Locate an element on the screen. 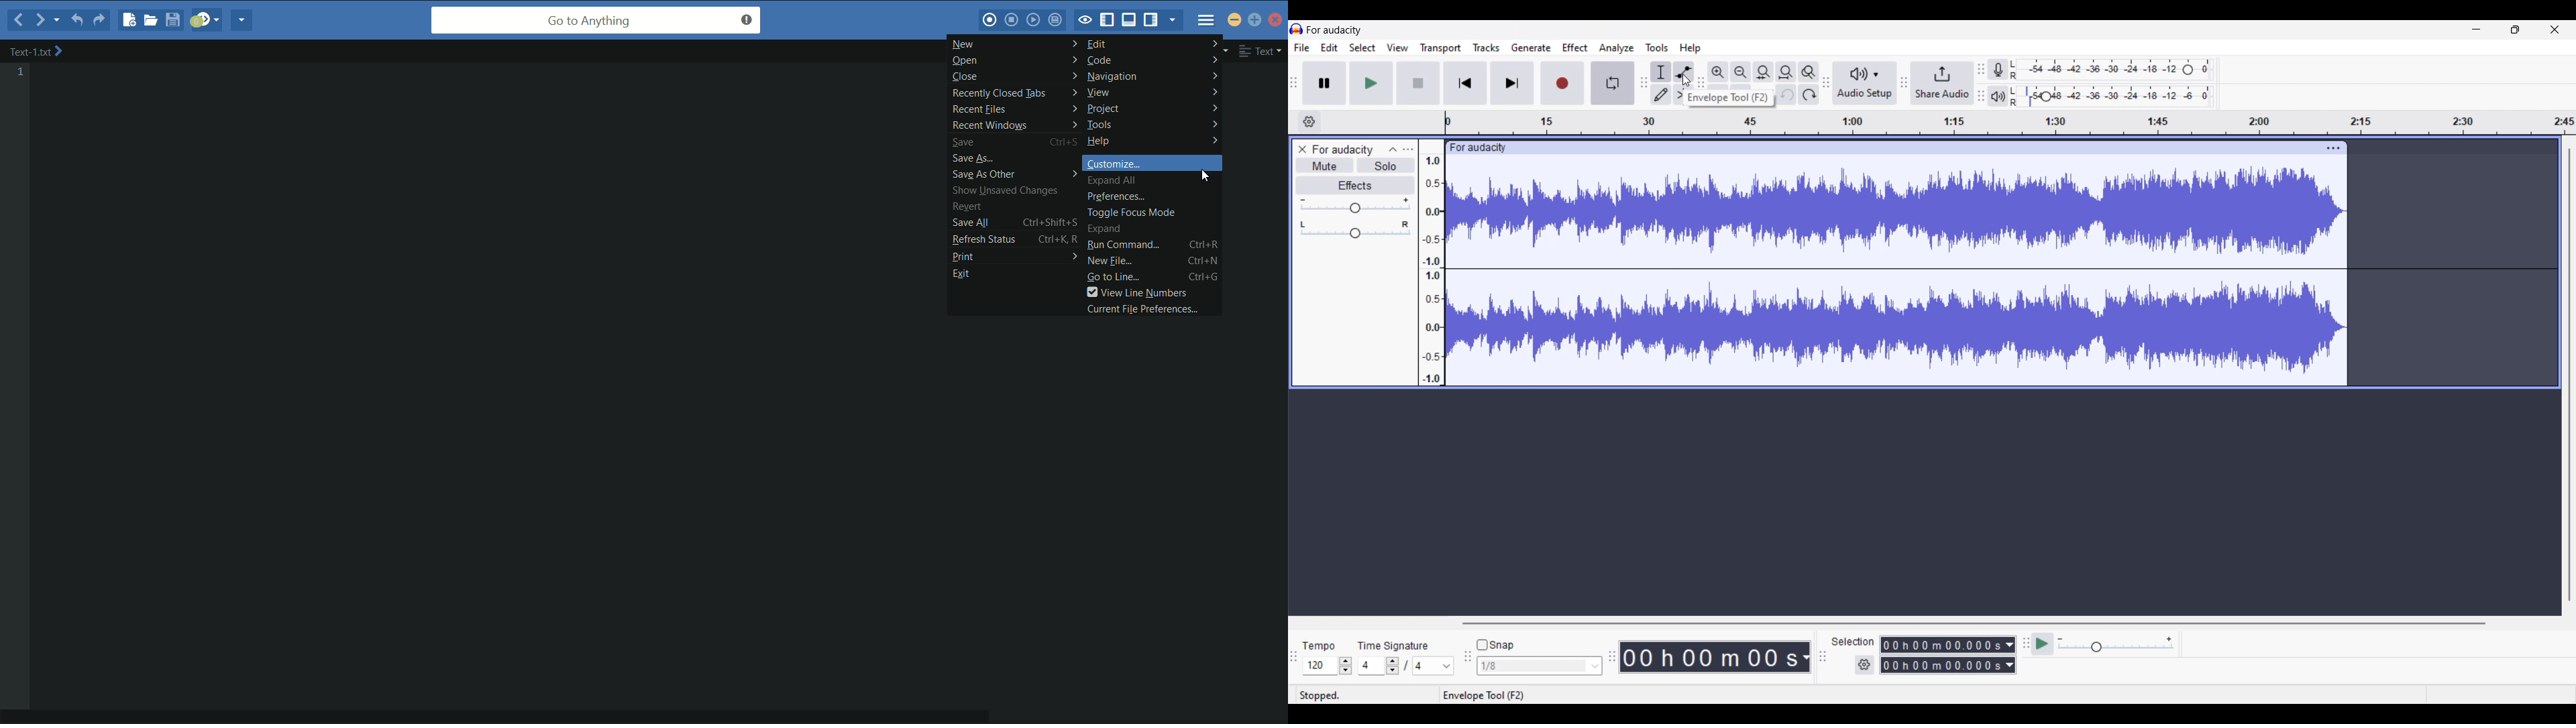  Playback level is located at coordinates (2113, 96).